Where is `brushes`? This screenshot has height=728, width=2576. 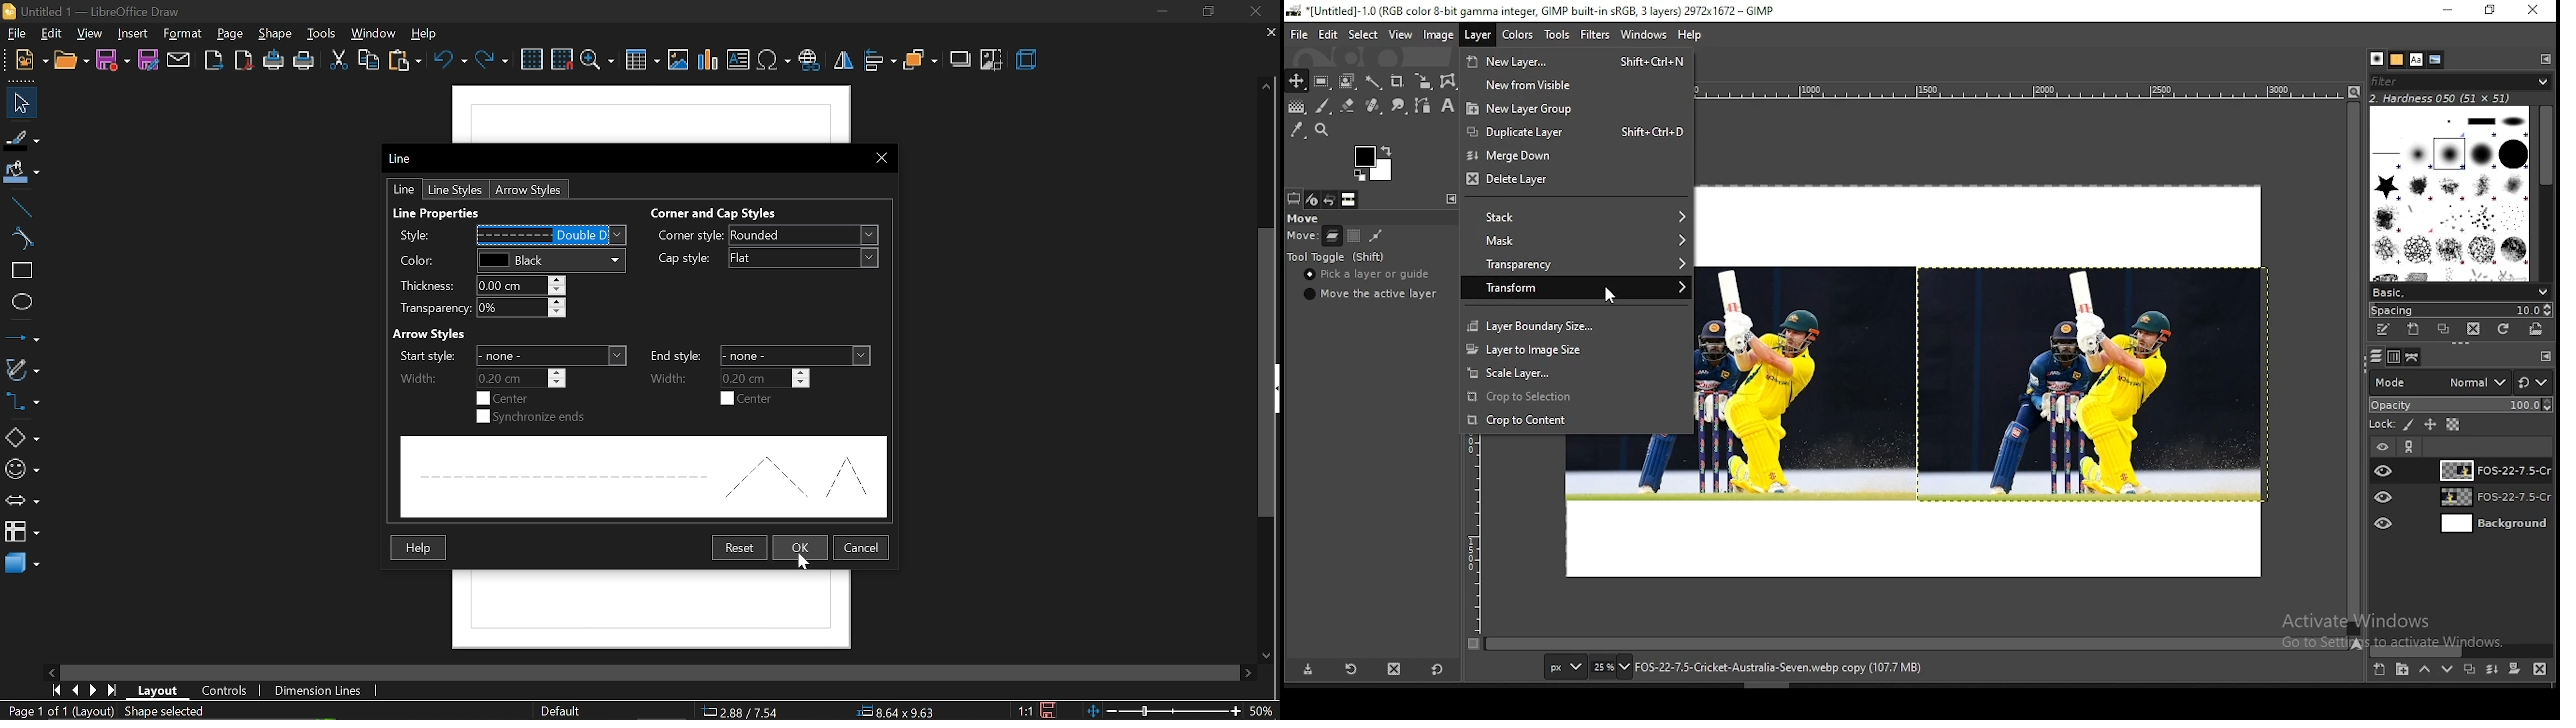
brushes is located at coordinates (2377, 59).